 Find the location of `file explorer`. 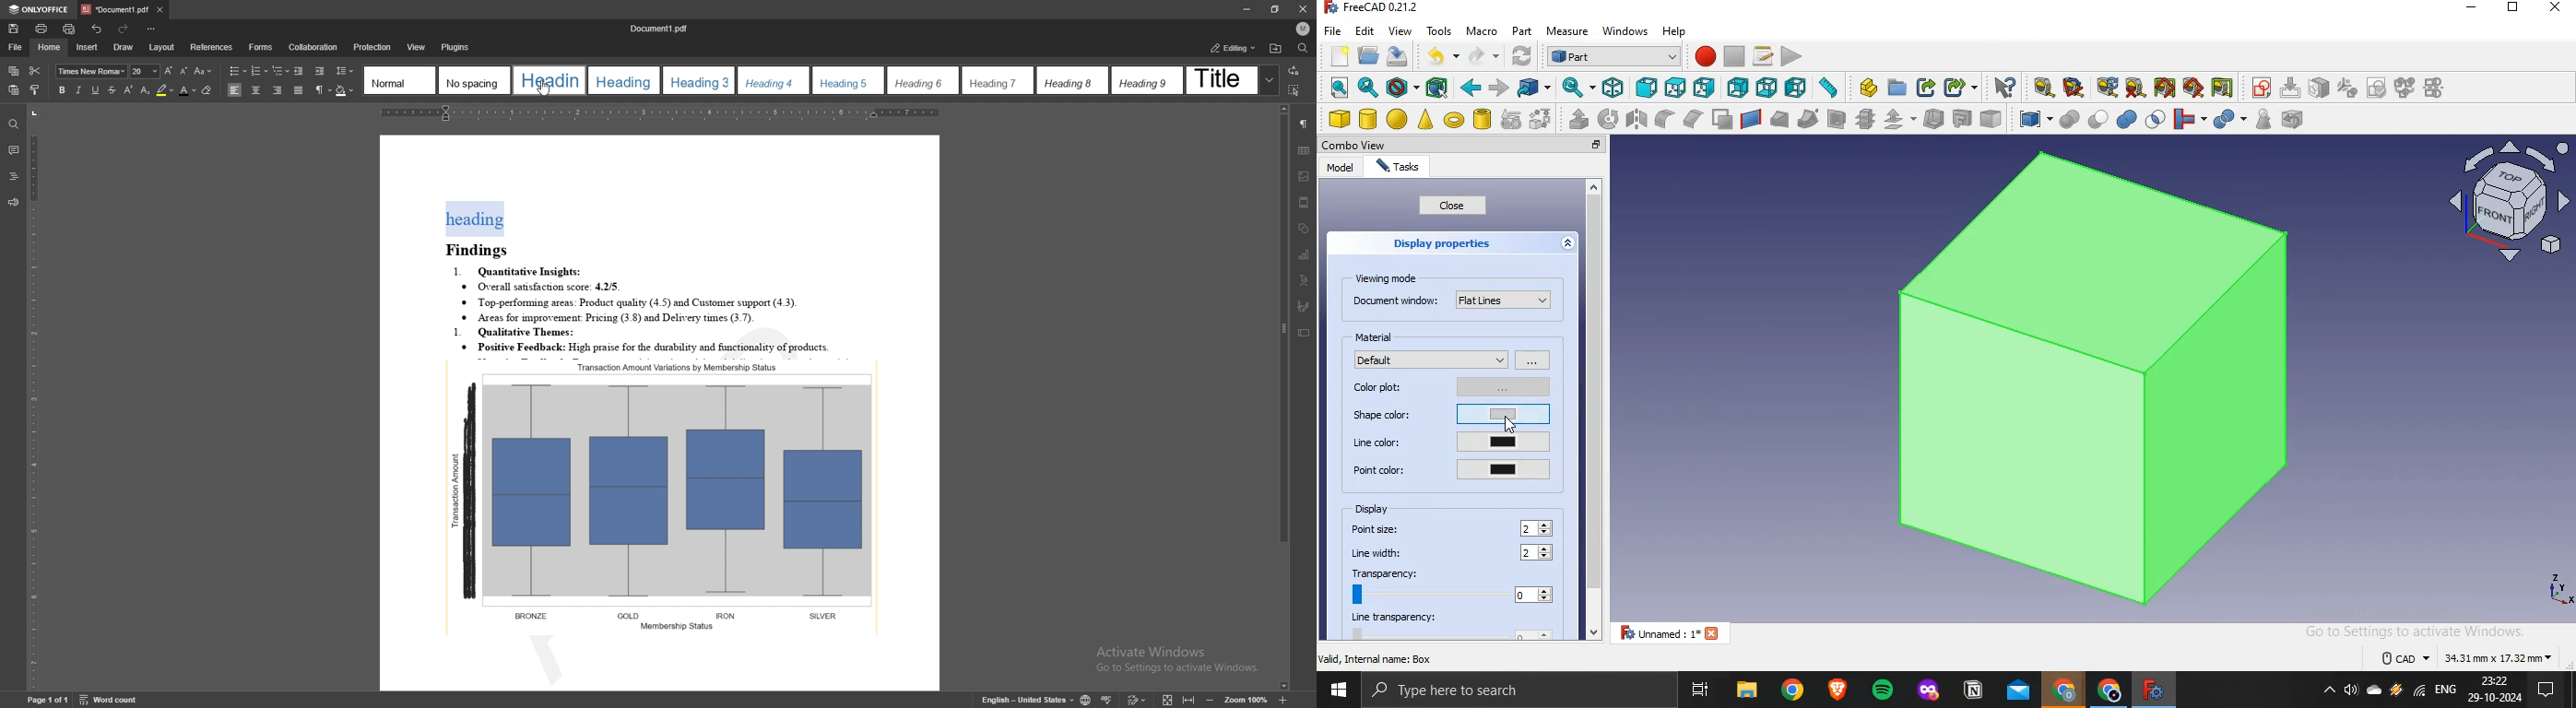

file explorer is located at coordinates (1746, 690).